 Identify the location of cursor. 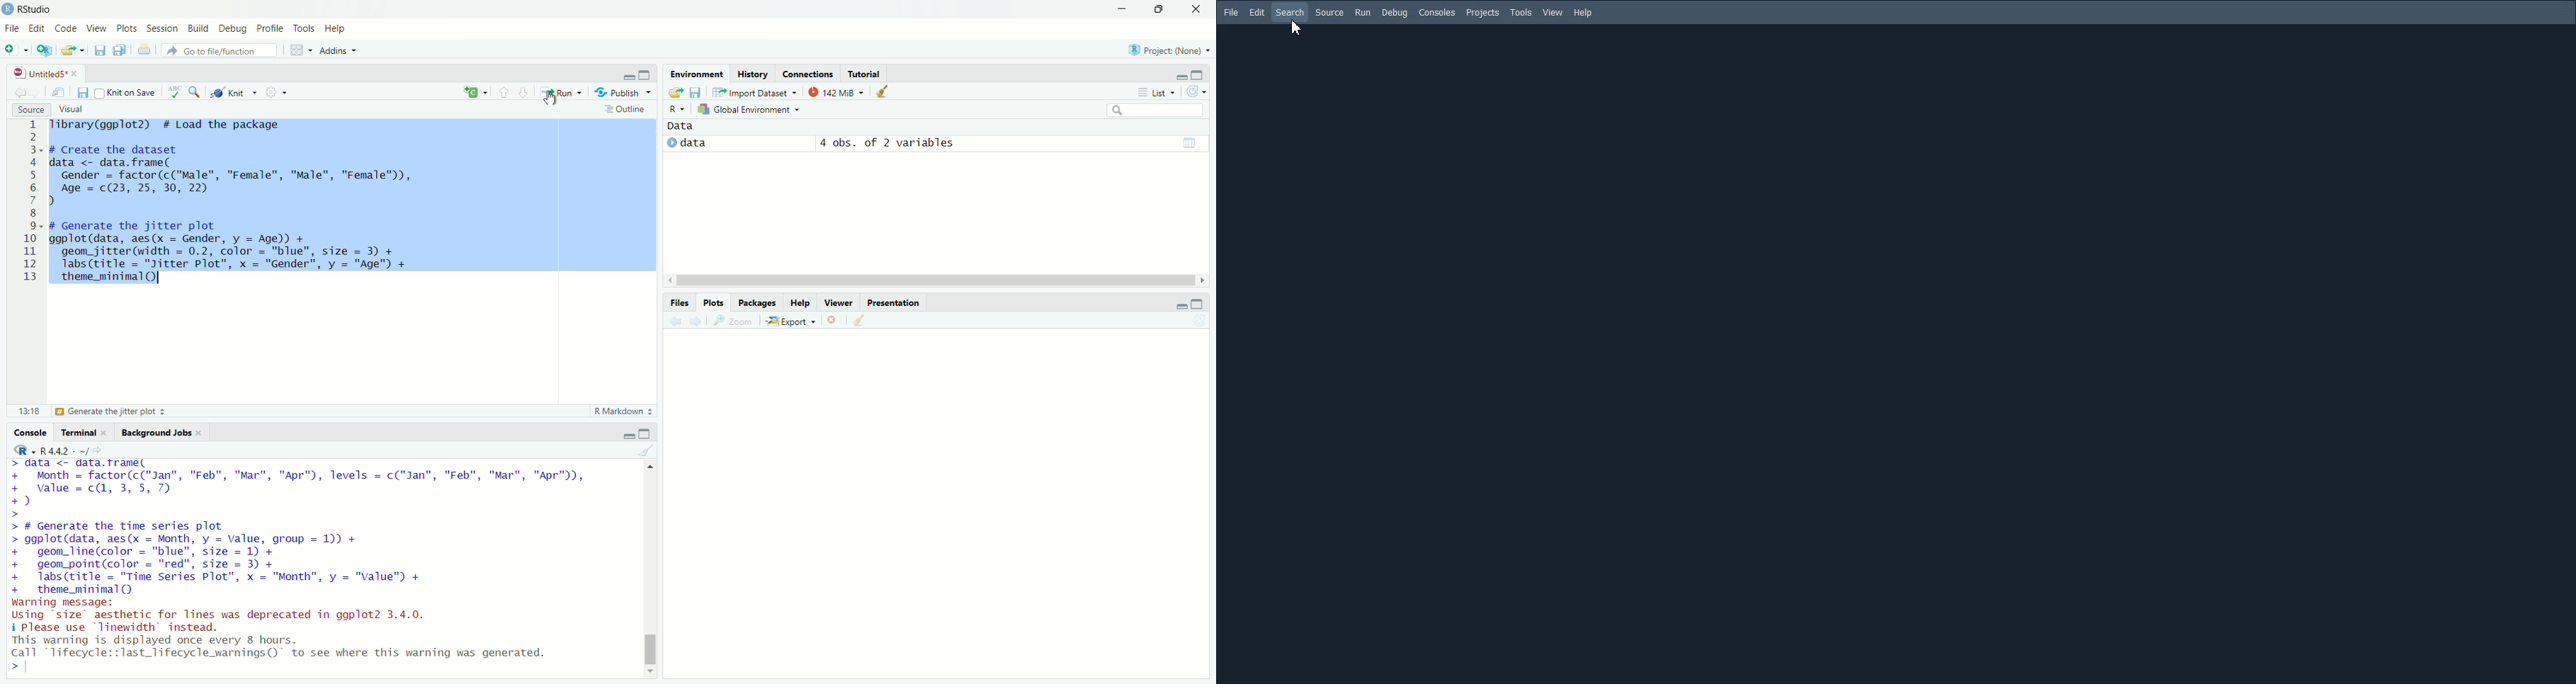
(551, 98).